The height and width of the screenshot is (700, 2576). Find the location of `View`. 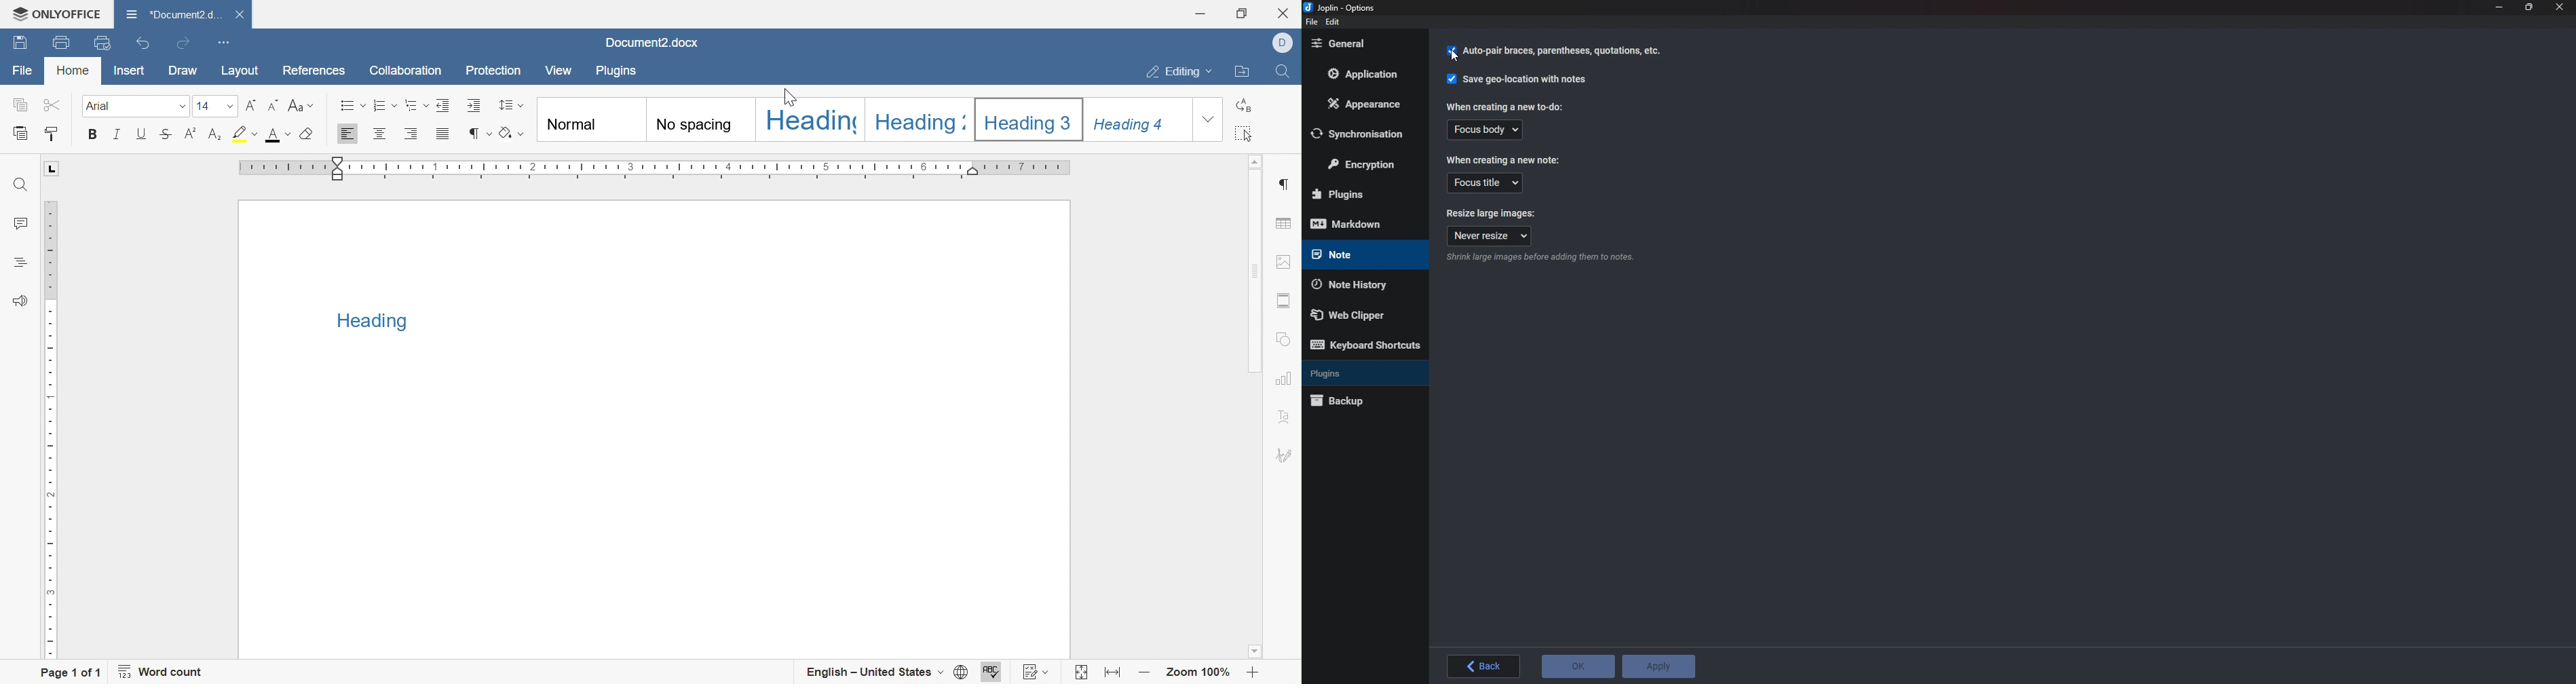

View is located at coordinates (561, 69).